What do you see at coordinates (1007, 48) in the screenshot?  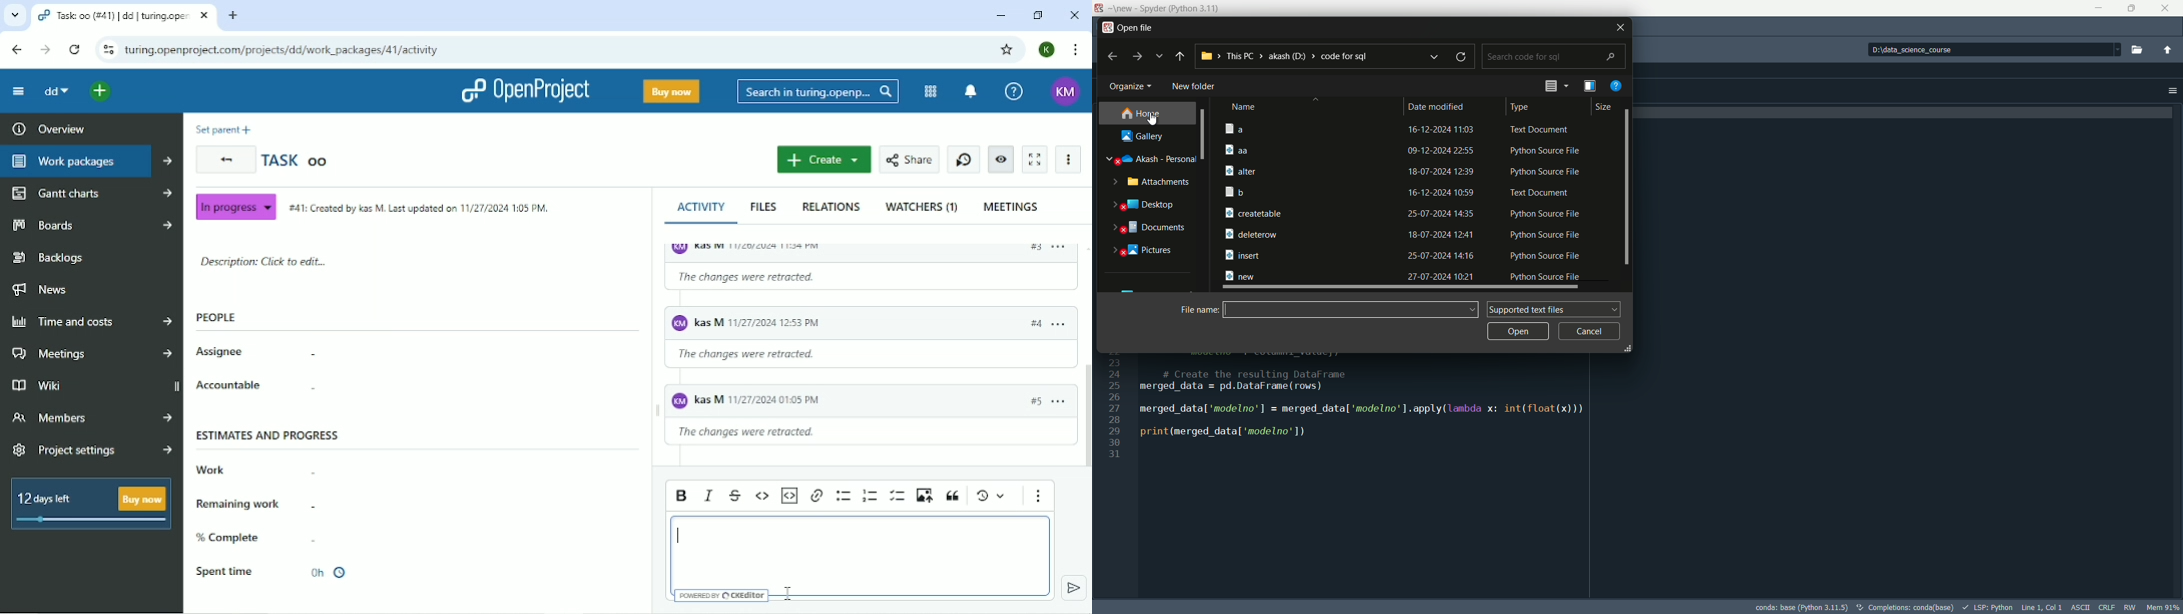 I see `Bookmark this tab` at bounding box center [1007, 48].